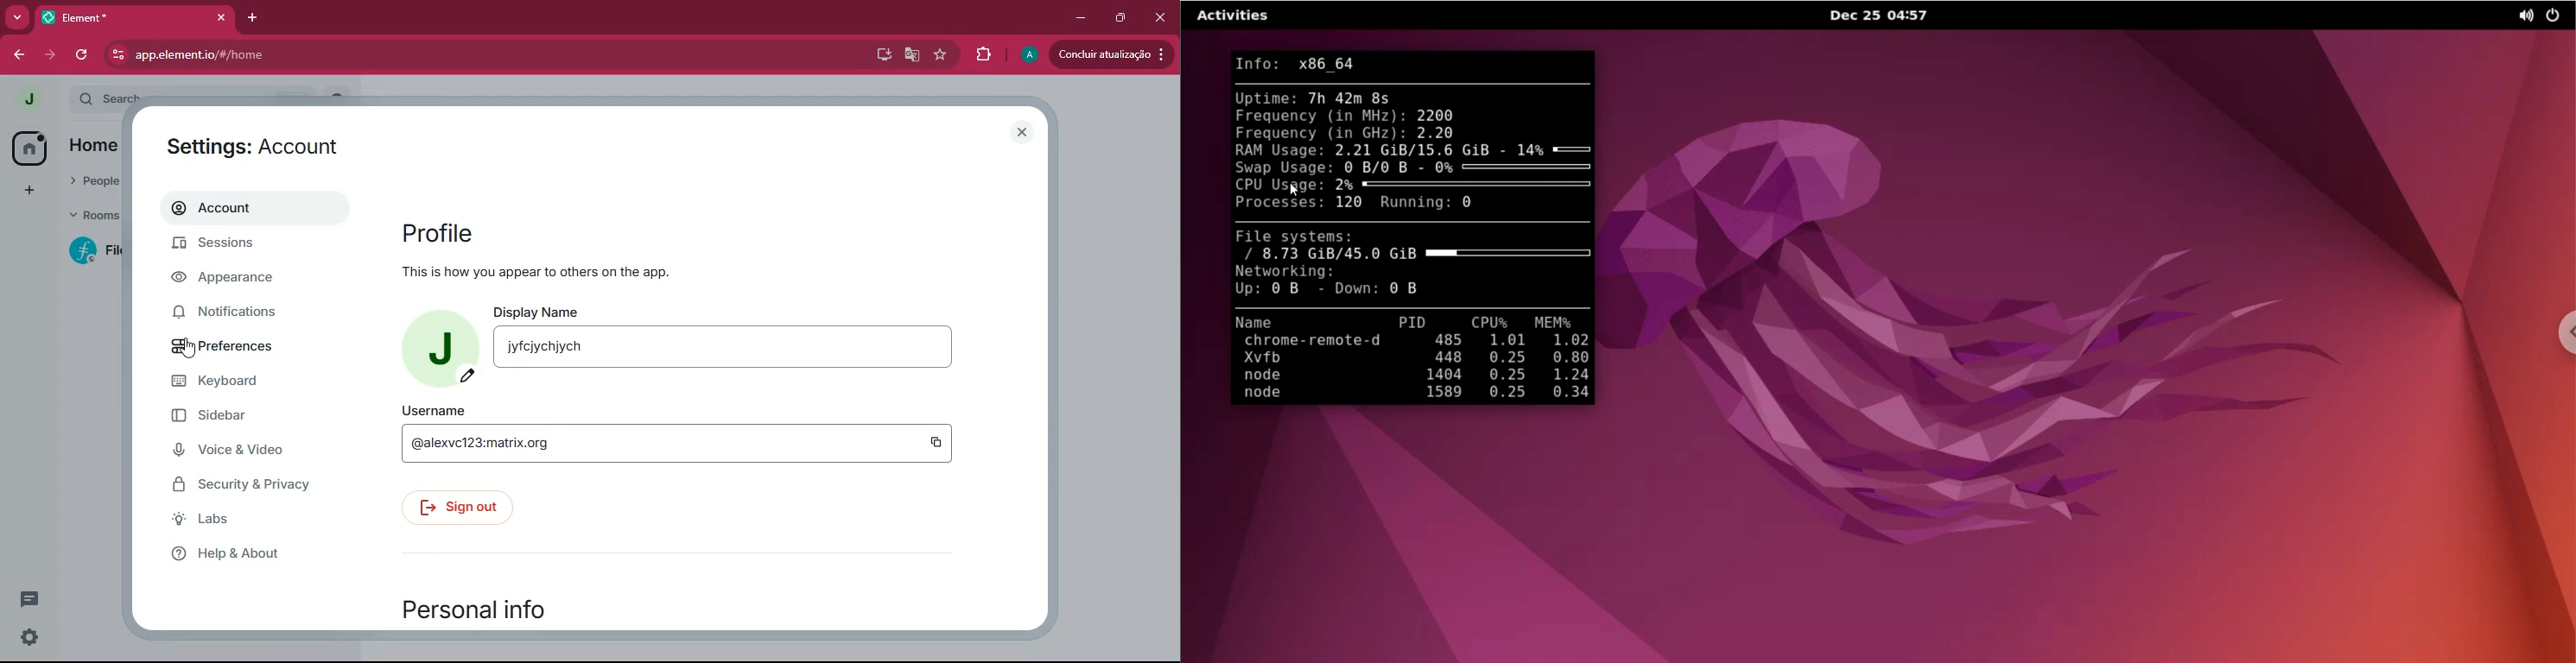 Image resolution: width=2576 pixels, height=672 pixels. What do you see at coordinates (1115, 55) in the screenshot?
I see `update` at bounding box center [1115, 55].